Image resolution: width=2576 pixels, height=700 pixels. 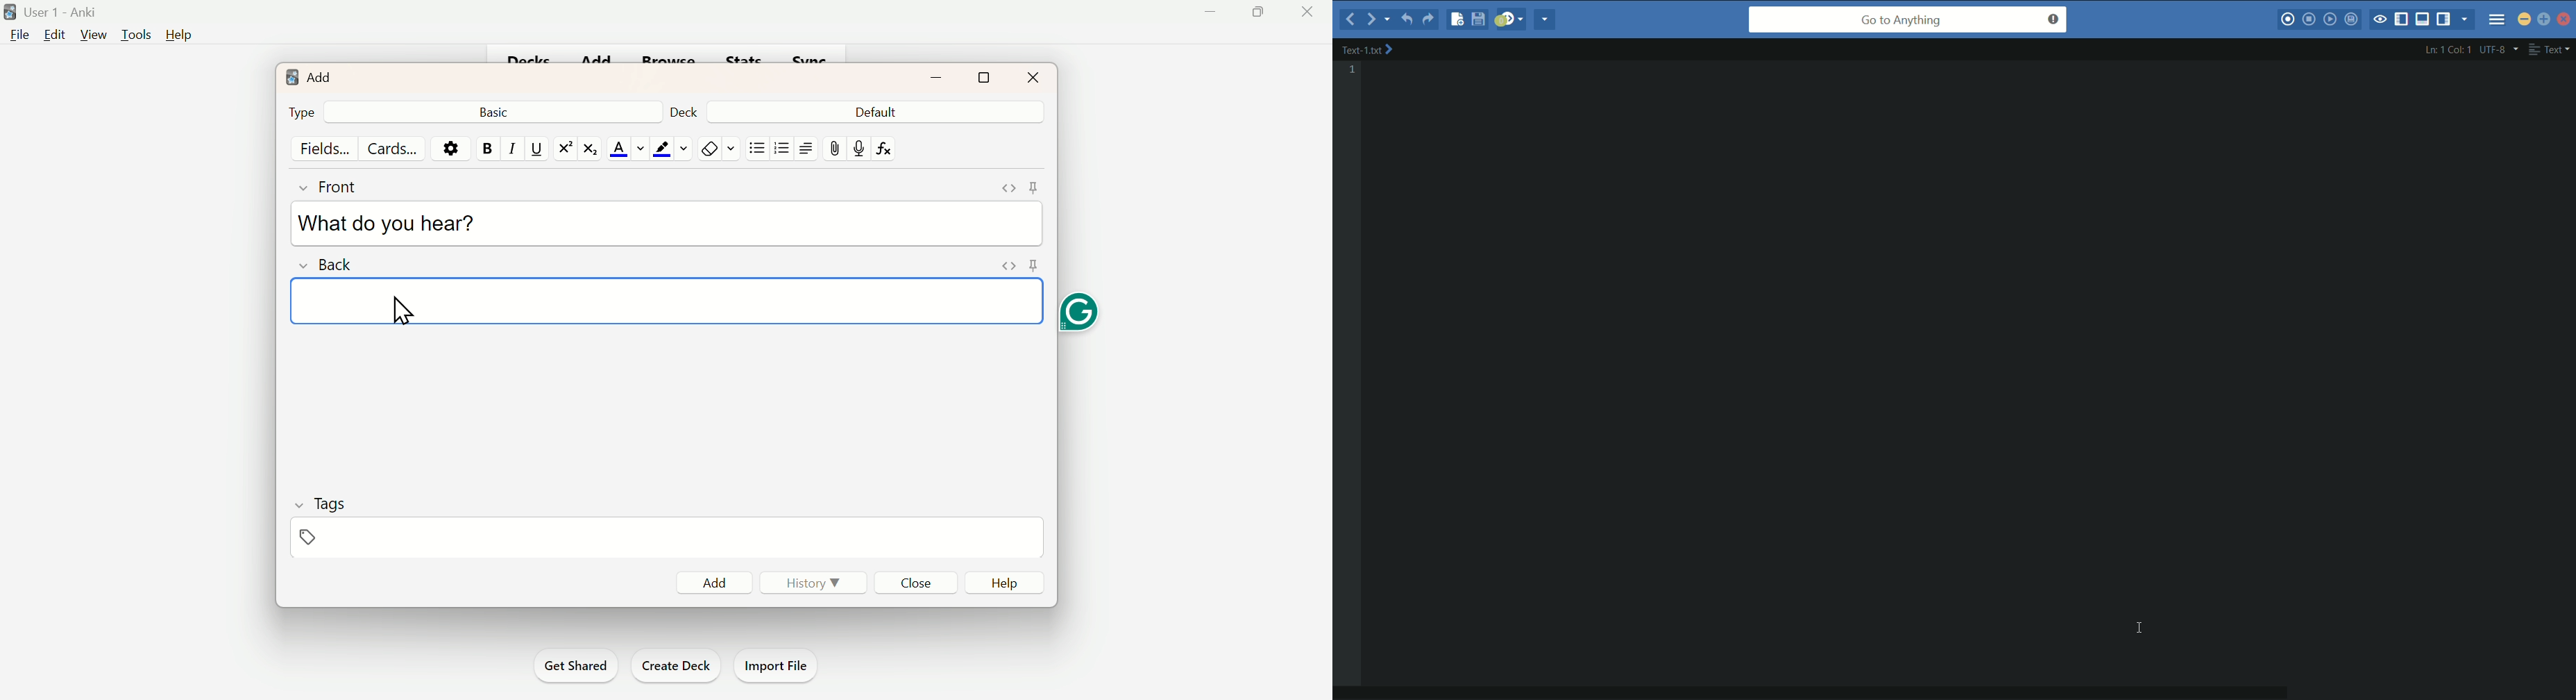 What do you see at coordinates (2444, 19) in the screenshot?
I see `show/hide right pane` at bounding box center [2444, 19].